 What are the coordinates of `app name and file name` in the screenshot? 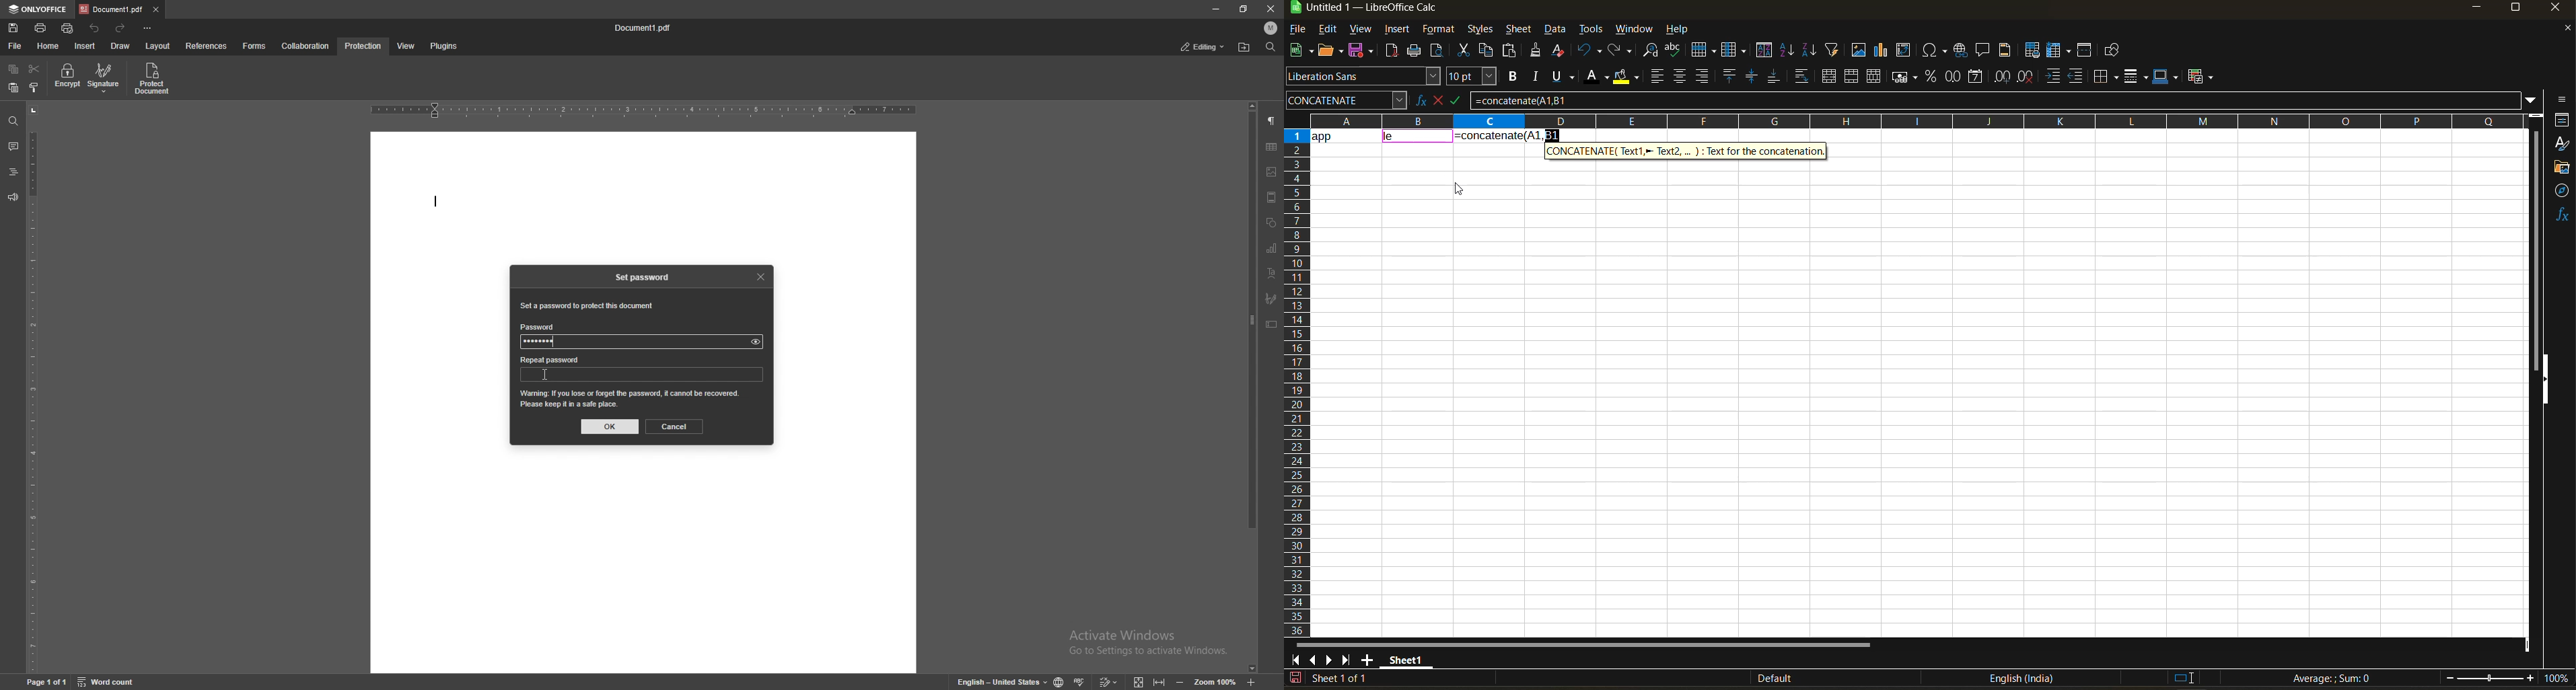 It's located at (1378, 10).